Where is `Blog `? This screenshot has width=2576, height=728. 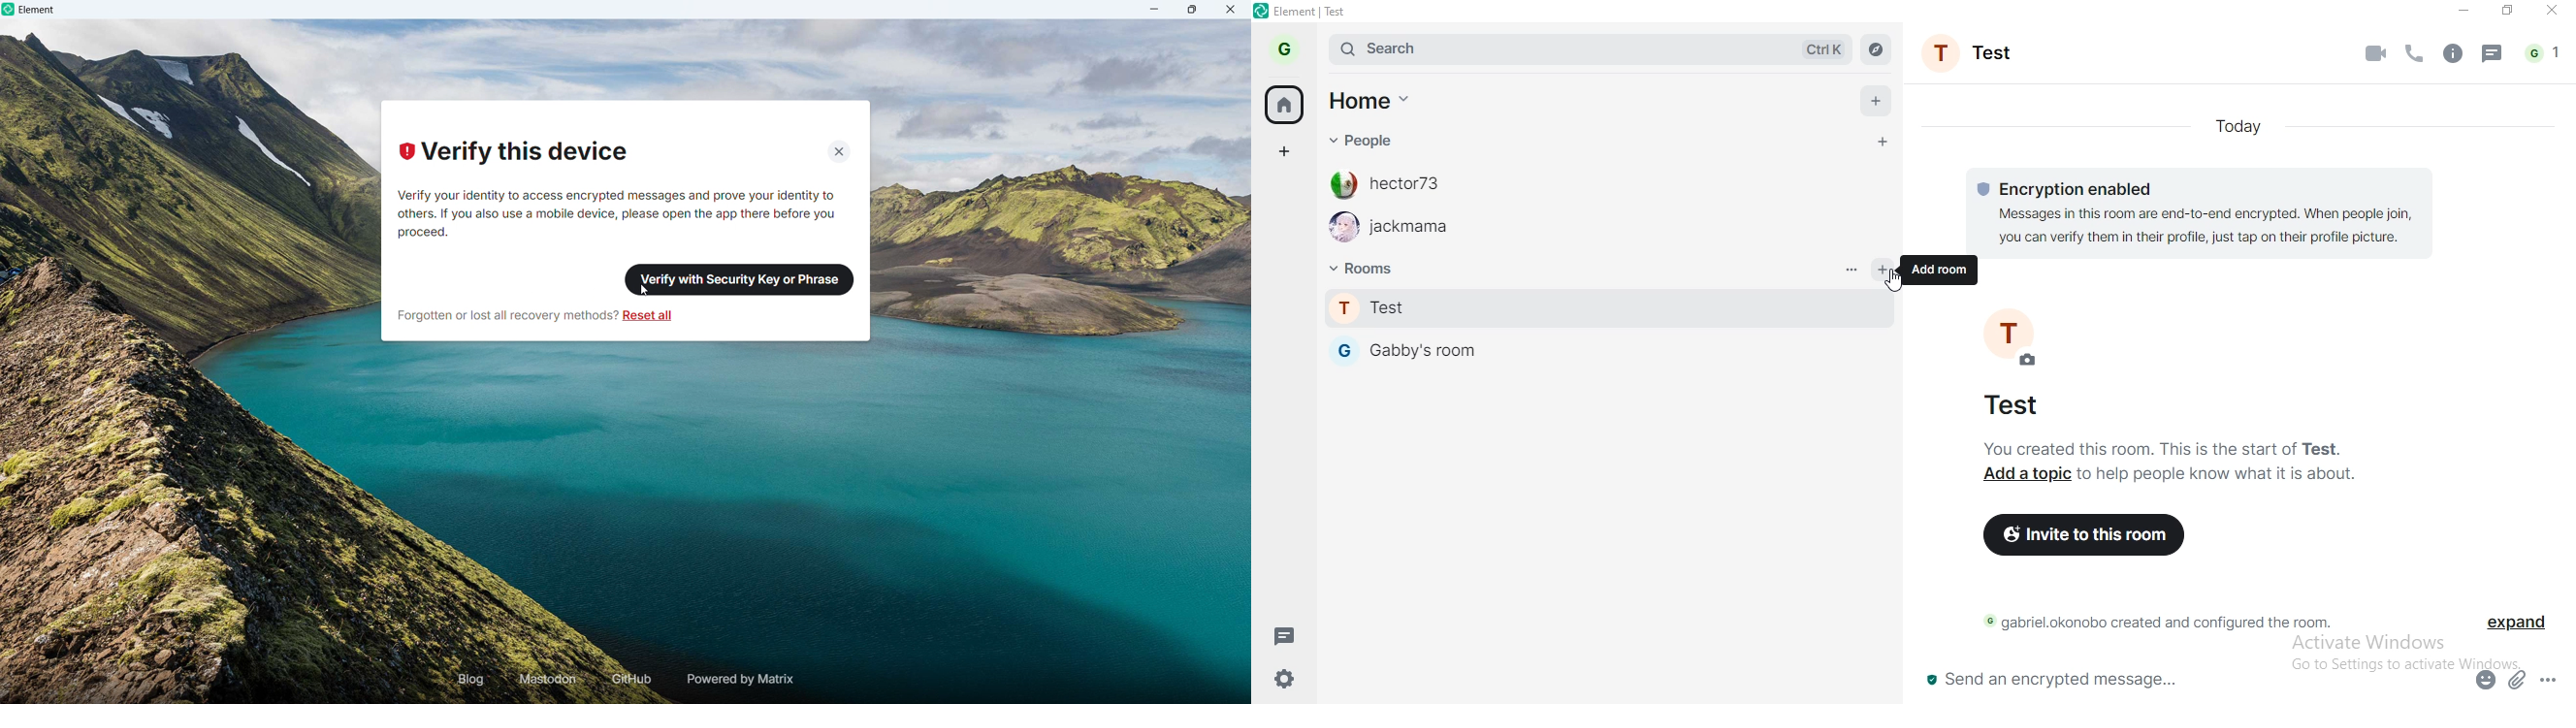 Blog  is located at coordinates (471, 679).